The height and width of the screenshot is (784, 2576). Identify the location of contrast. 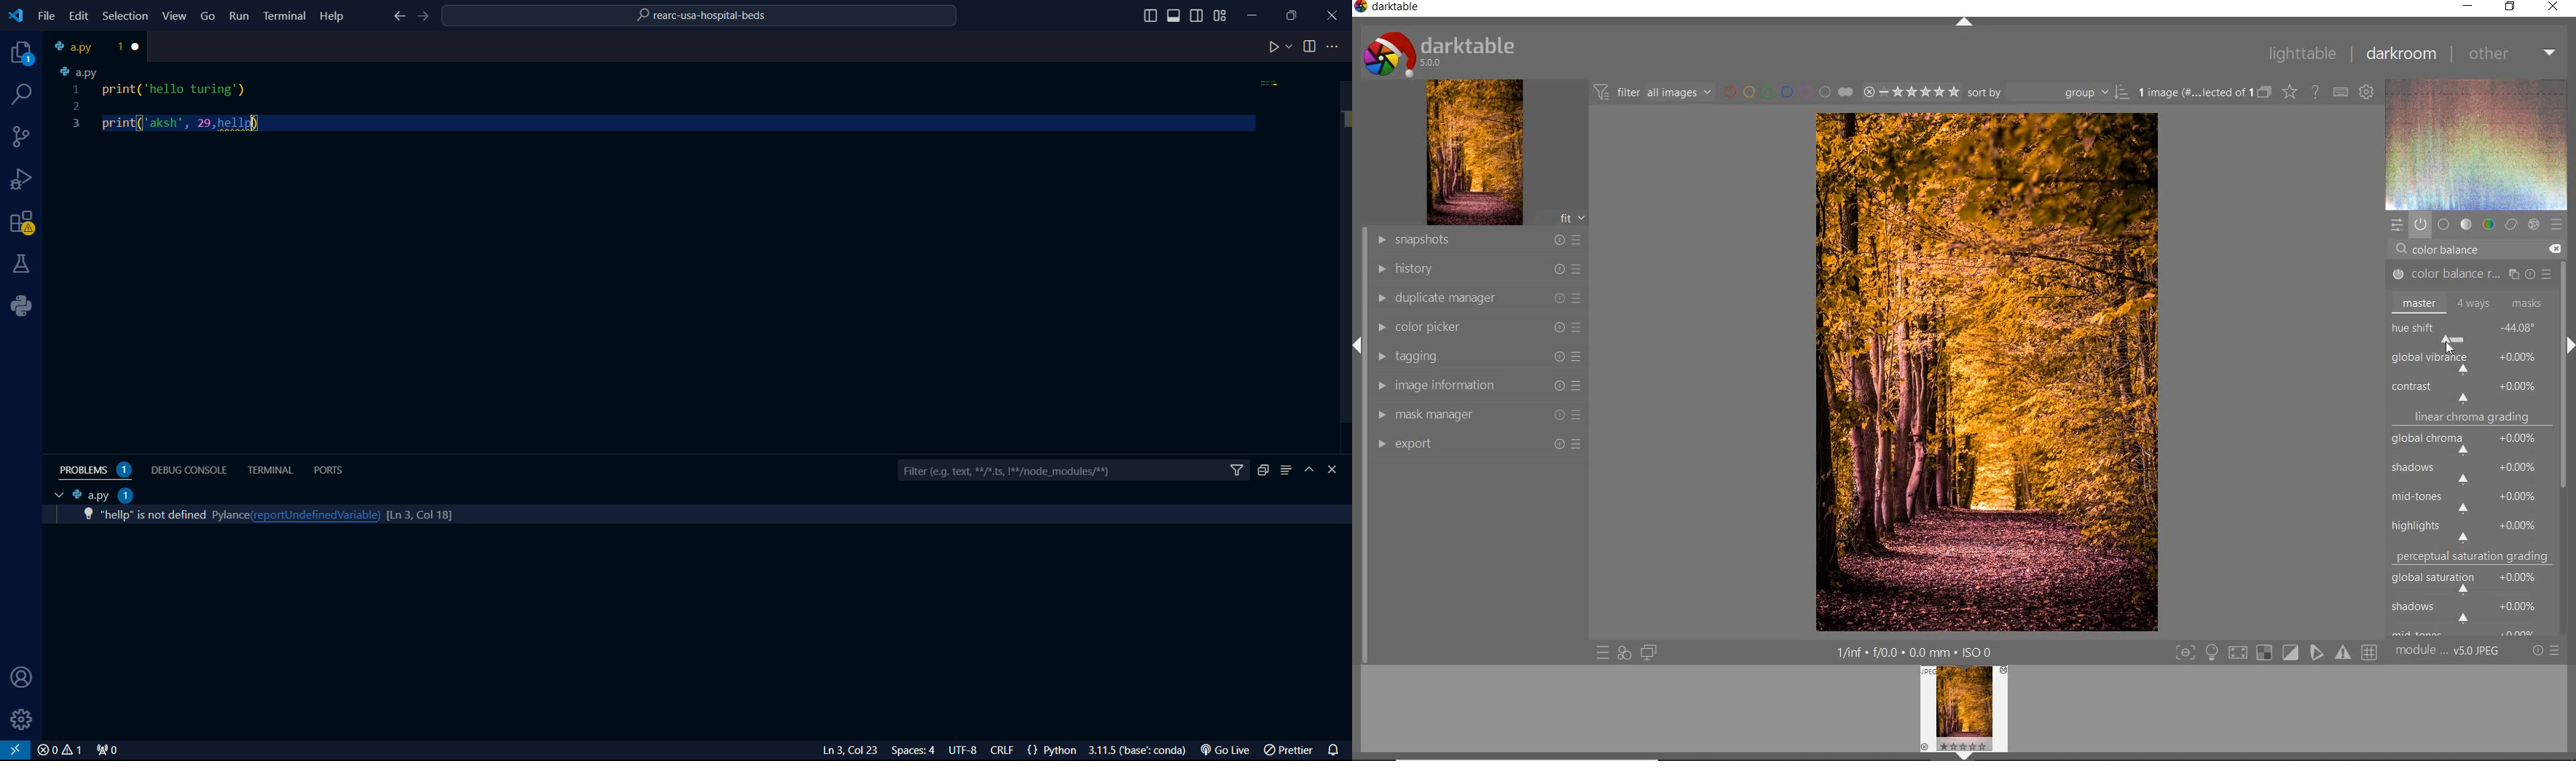
(2470, 390).